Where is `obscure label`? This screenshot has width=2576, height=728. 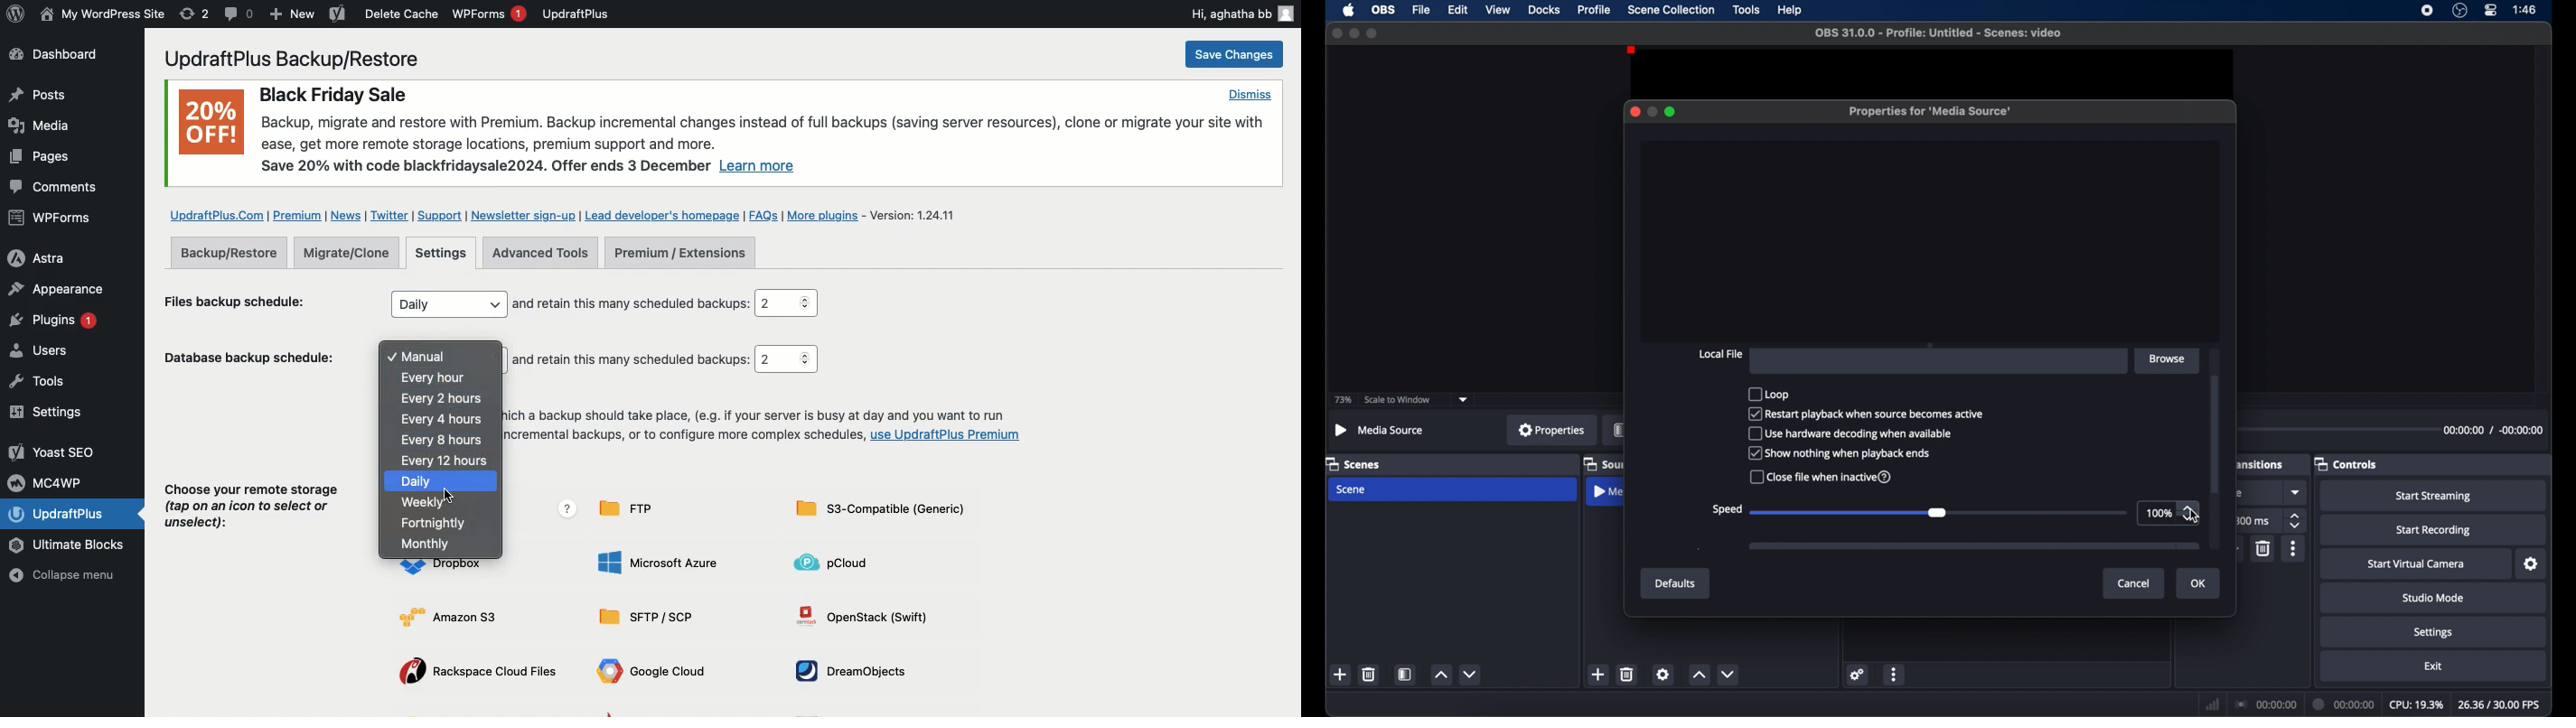 obscure label is located at coordinates (1619, 430).